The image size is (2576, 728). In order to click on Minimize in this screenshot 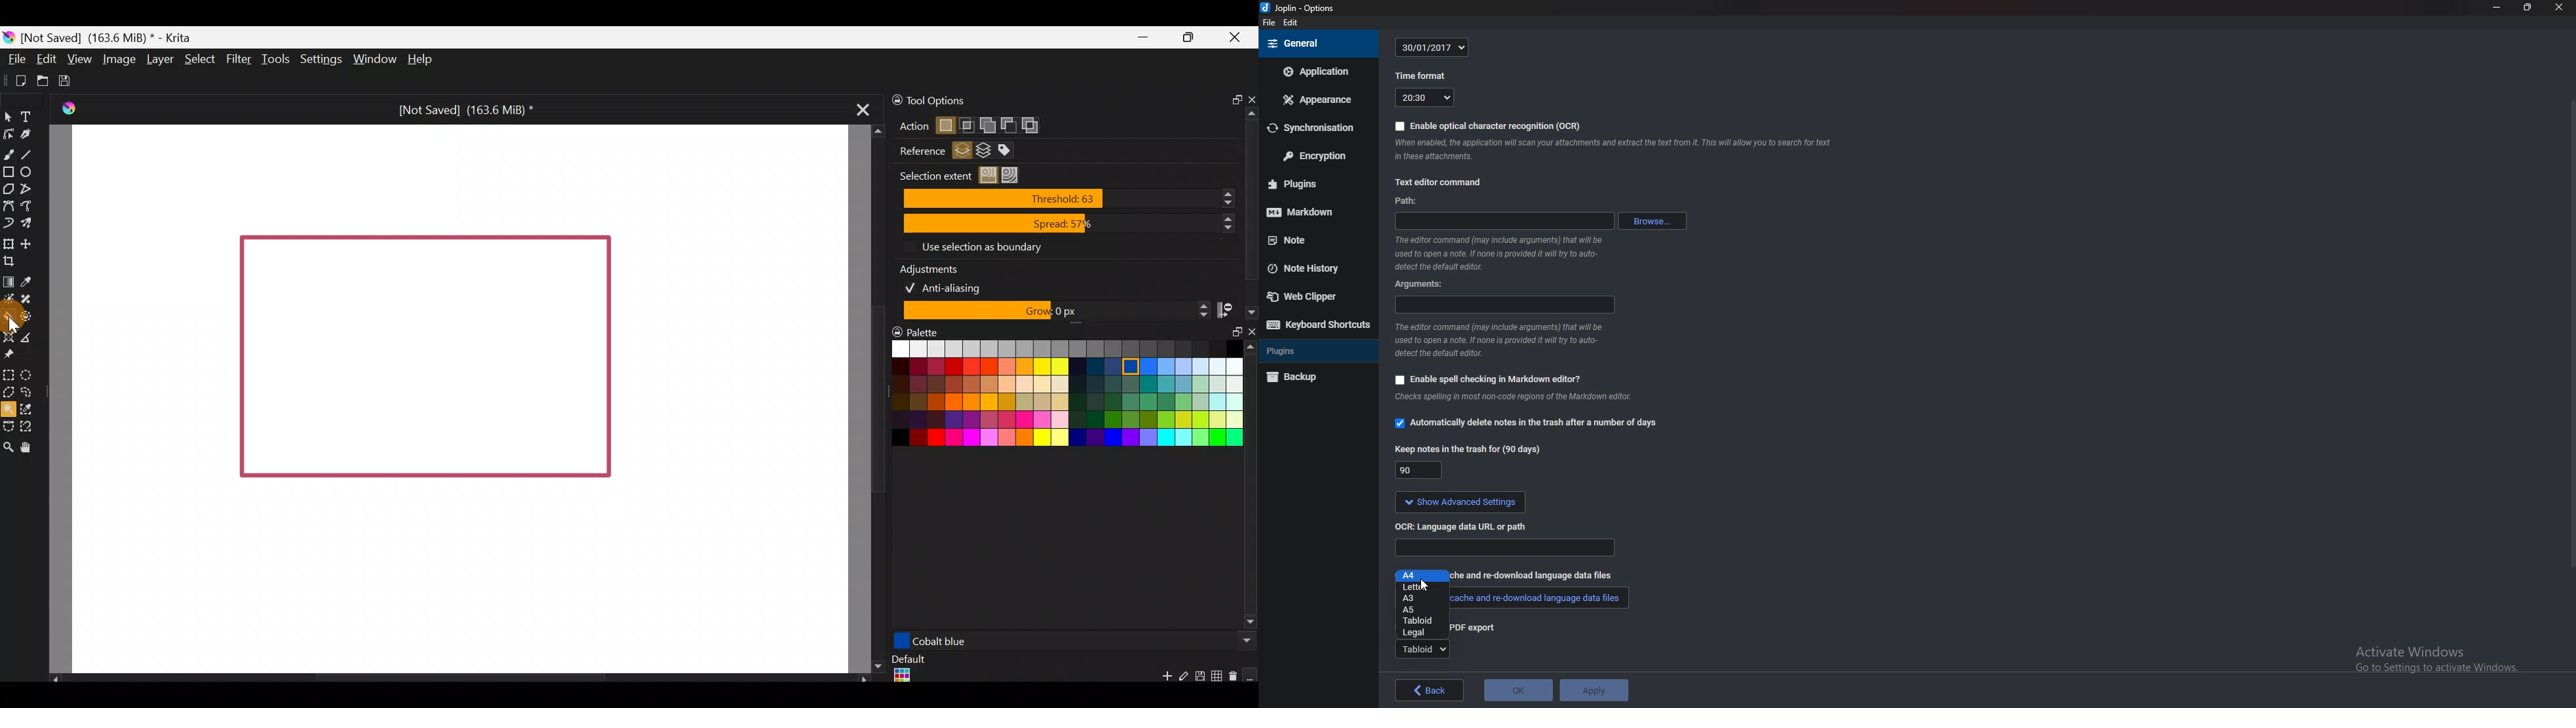, I will do `click(1144, 38)`.